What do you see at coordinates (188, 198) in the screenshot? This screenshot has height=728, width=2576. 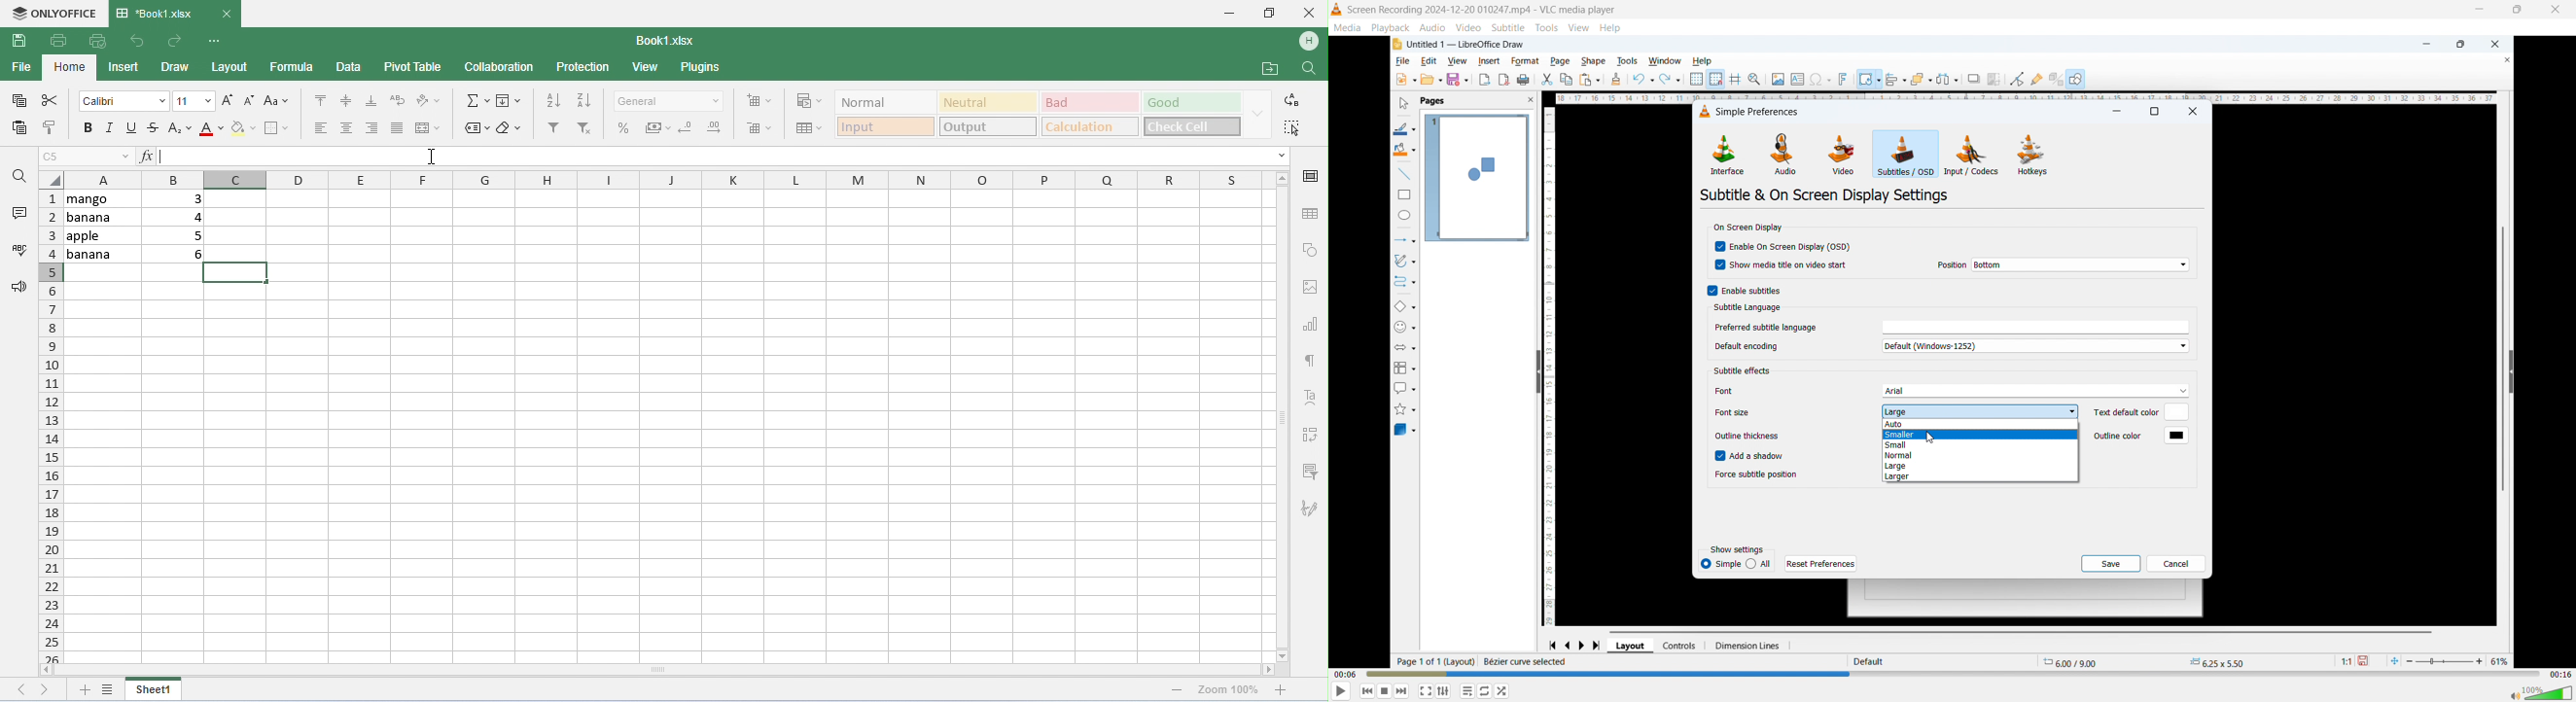 I see `3` at bounding box center [188, 198].